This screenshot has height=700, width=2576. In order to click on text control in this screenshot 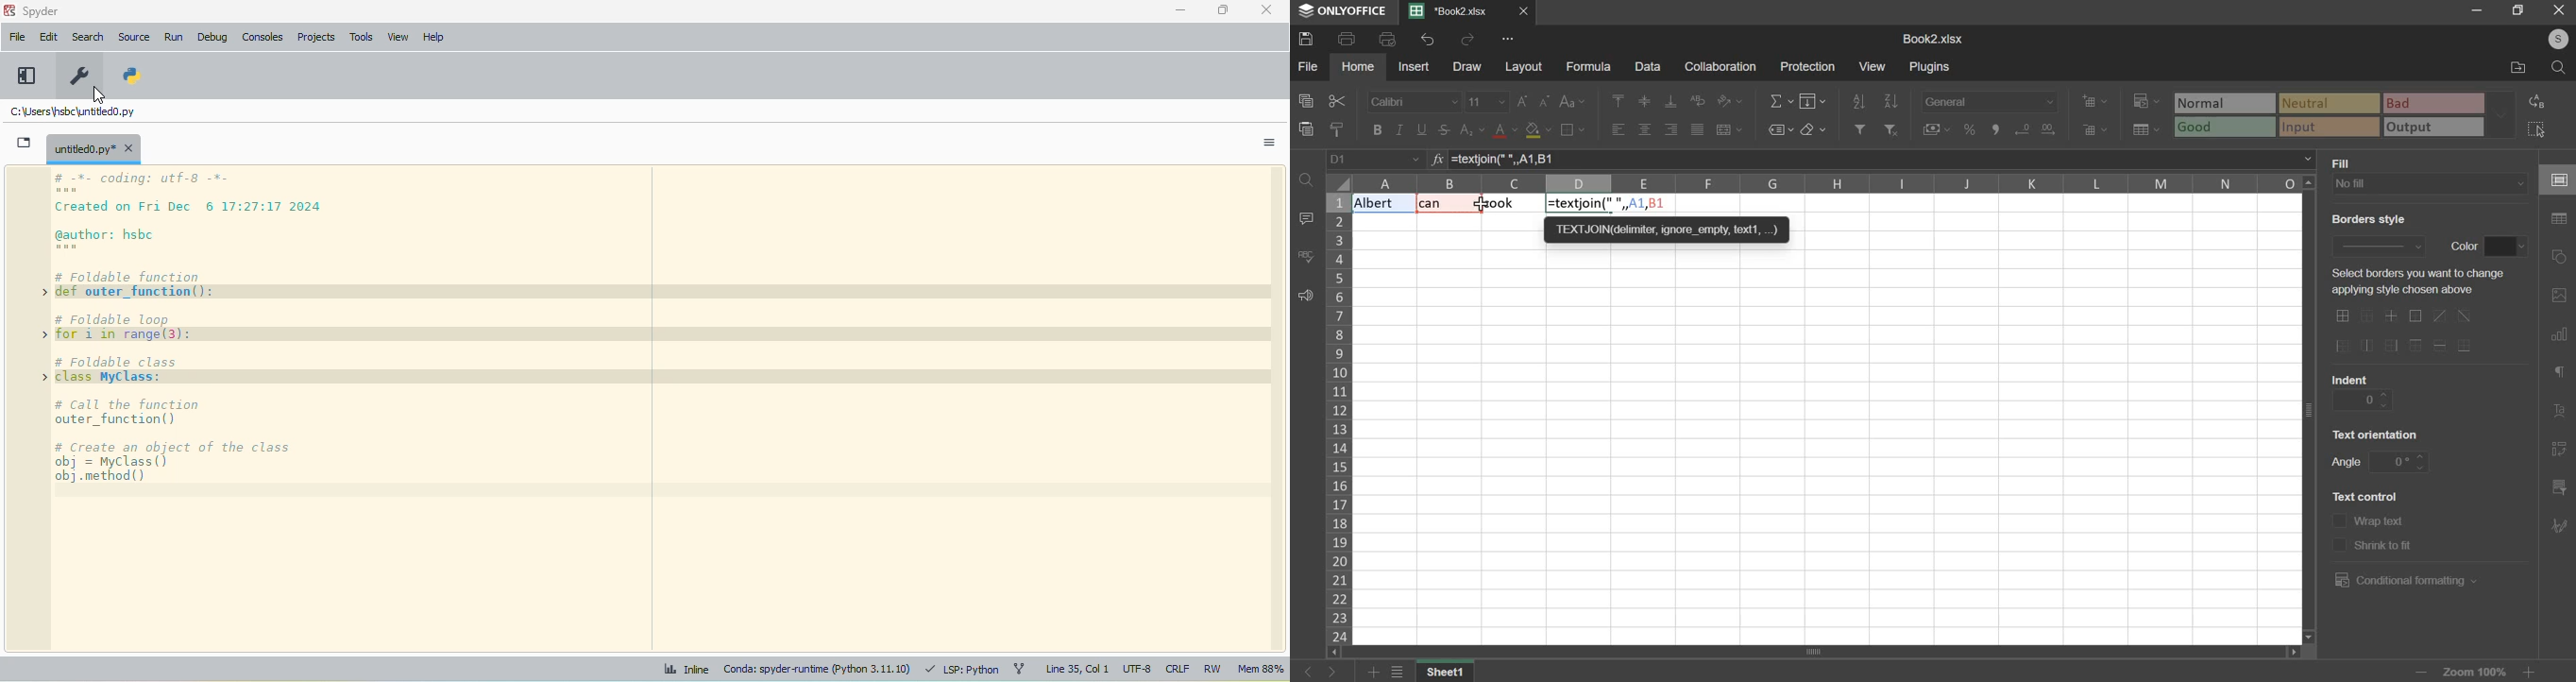, I will do `click(2339, 533)`.